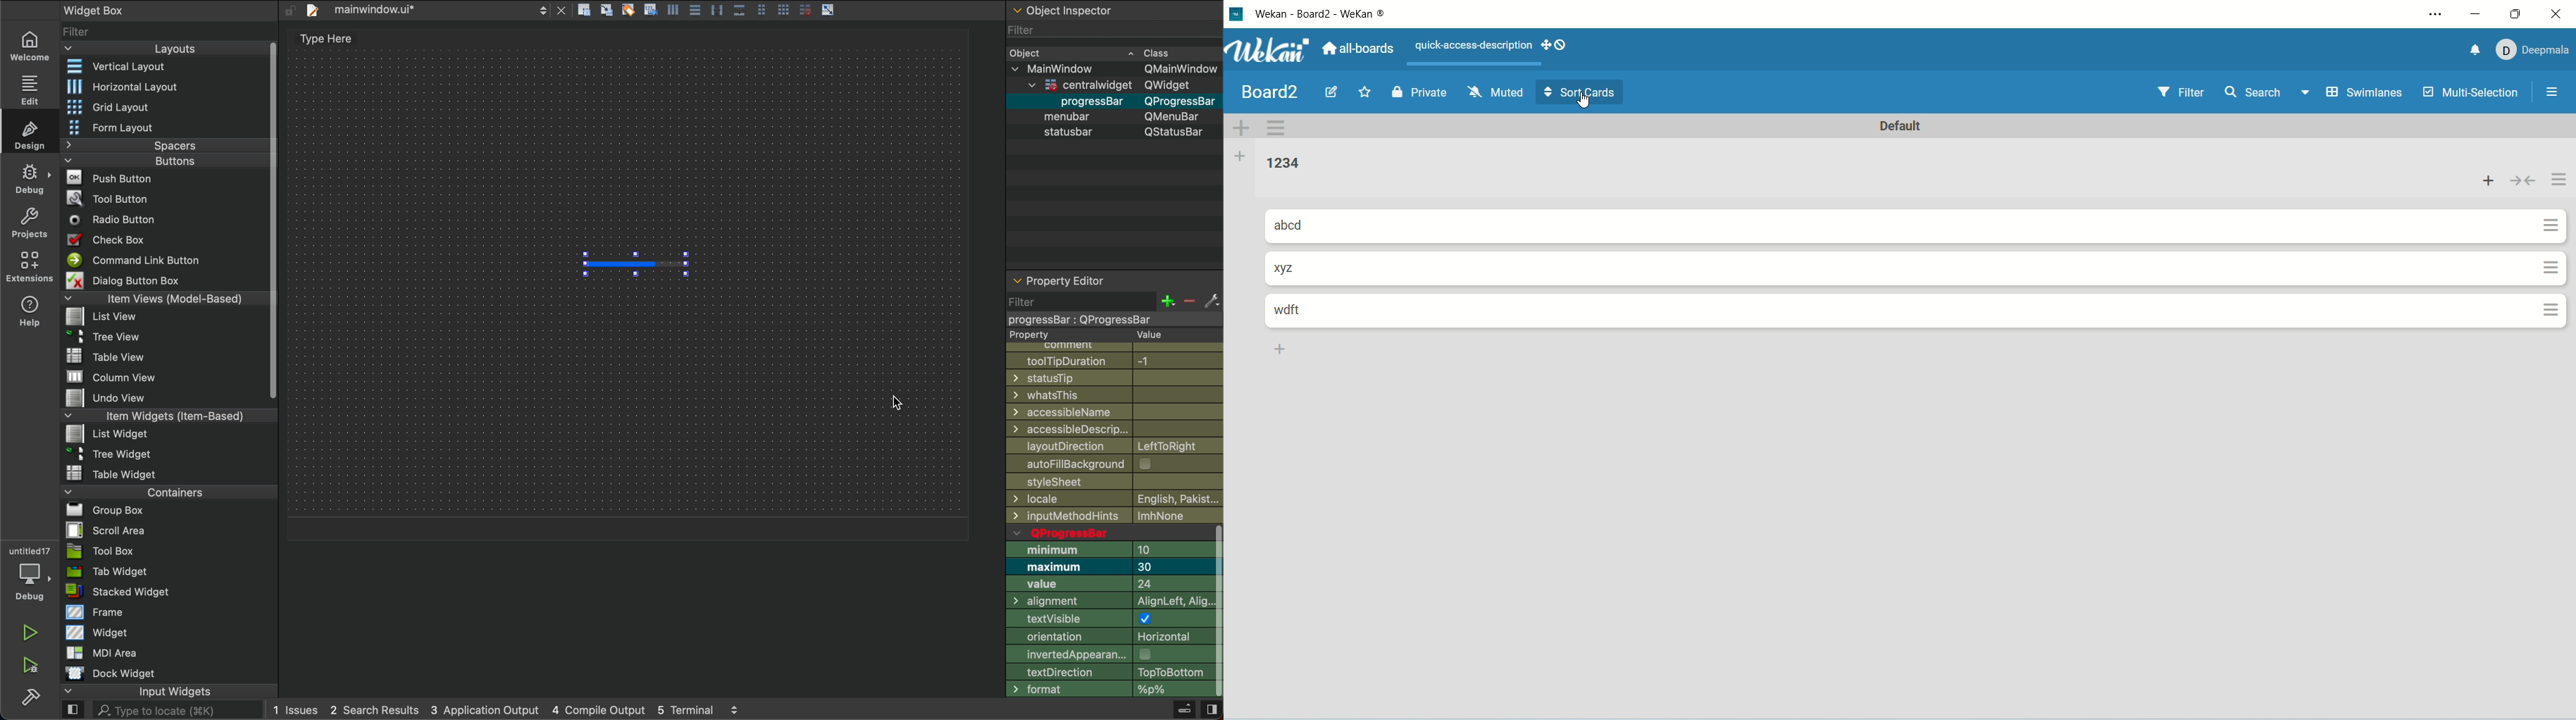  What do you see at coordinates (1468, 45) in the screenshot?
I see `text` at bounding box center [1468, 45].